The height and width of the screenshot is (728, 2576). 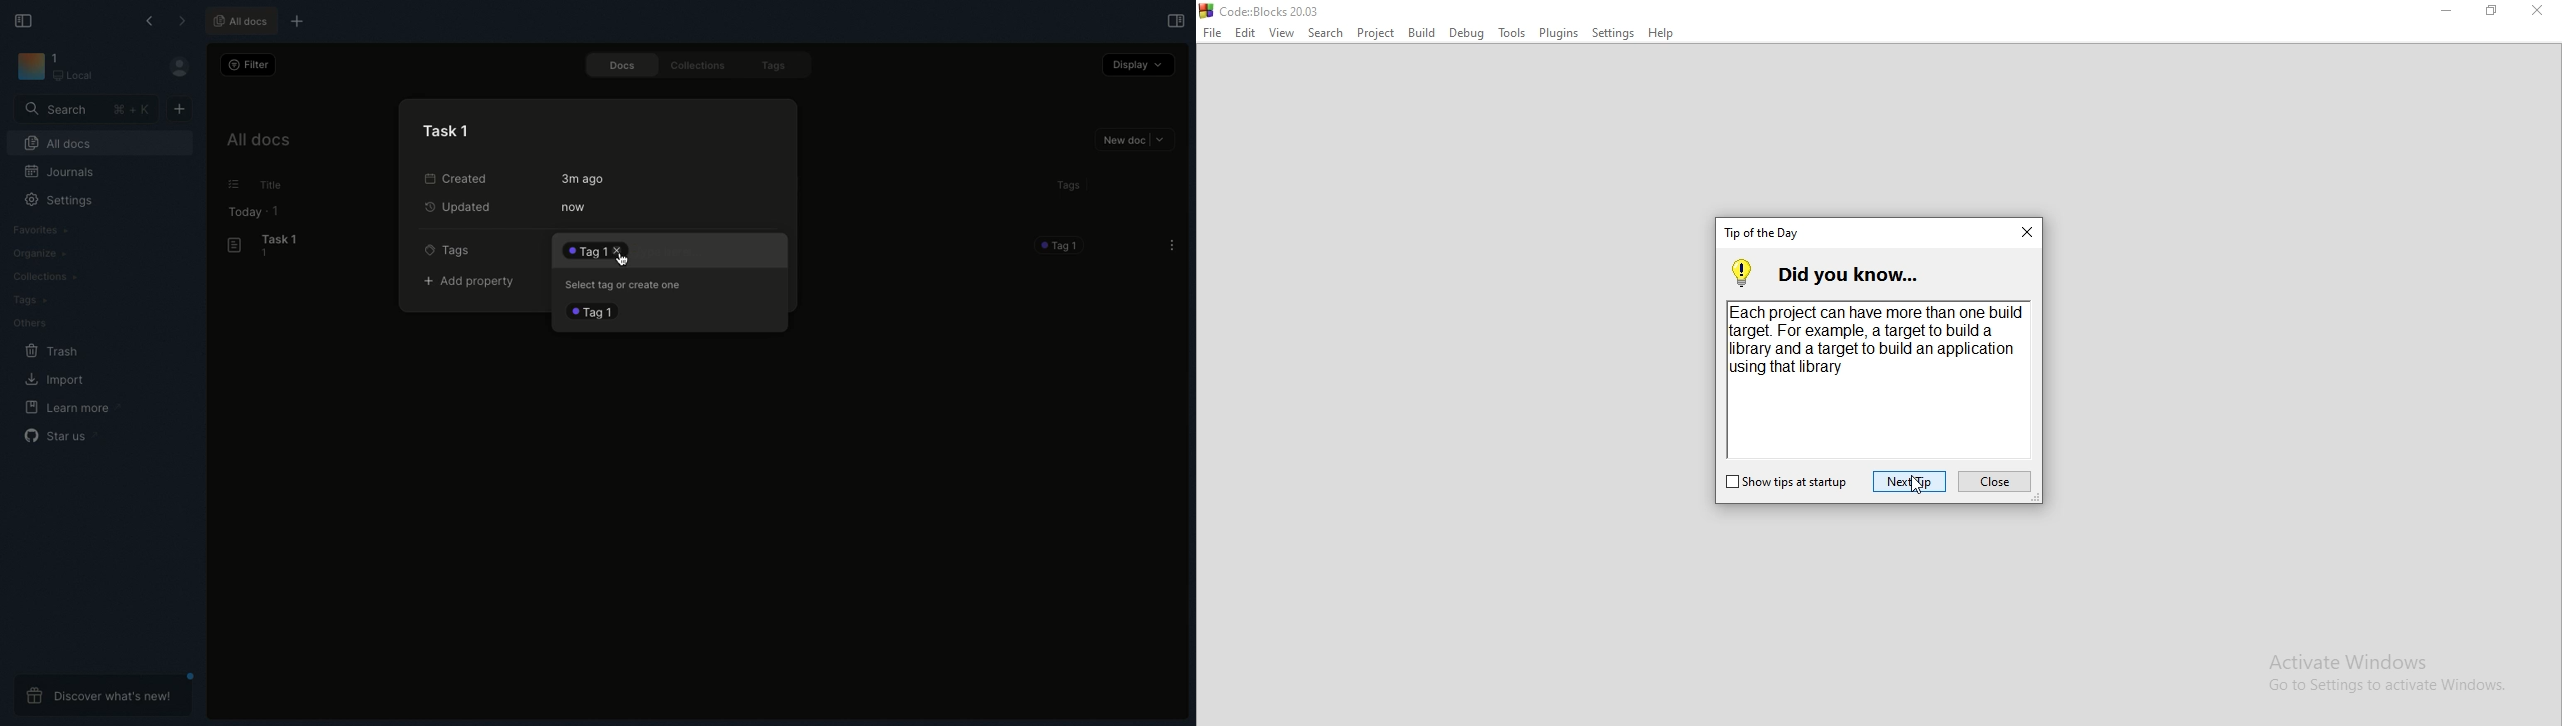 I want to click on close, so click(x=1995, y=481).